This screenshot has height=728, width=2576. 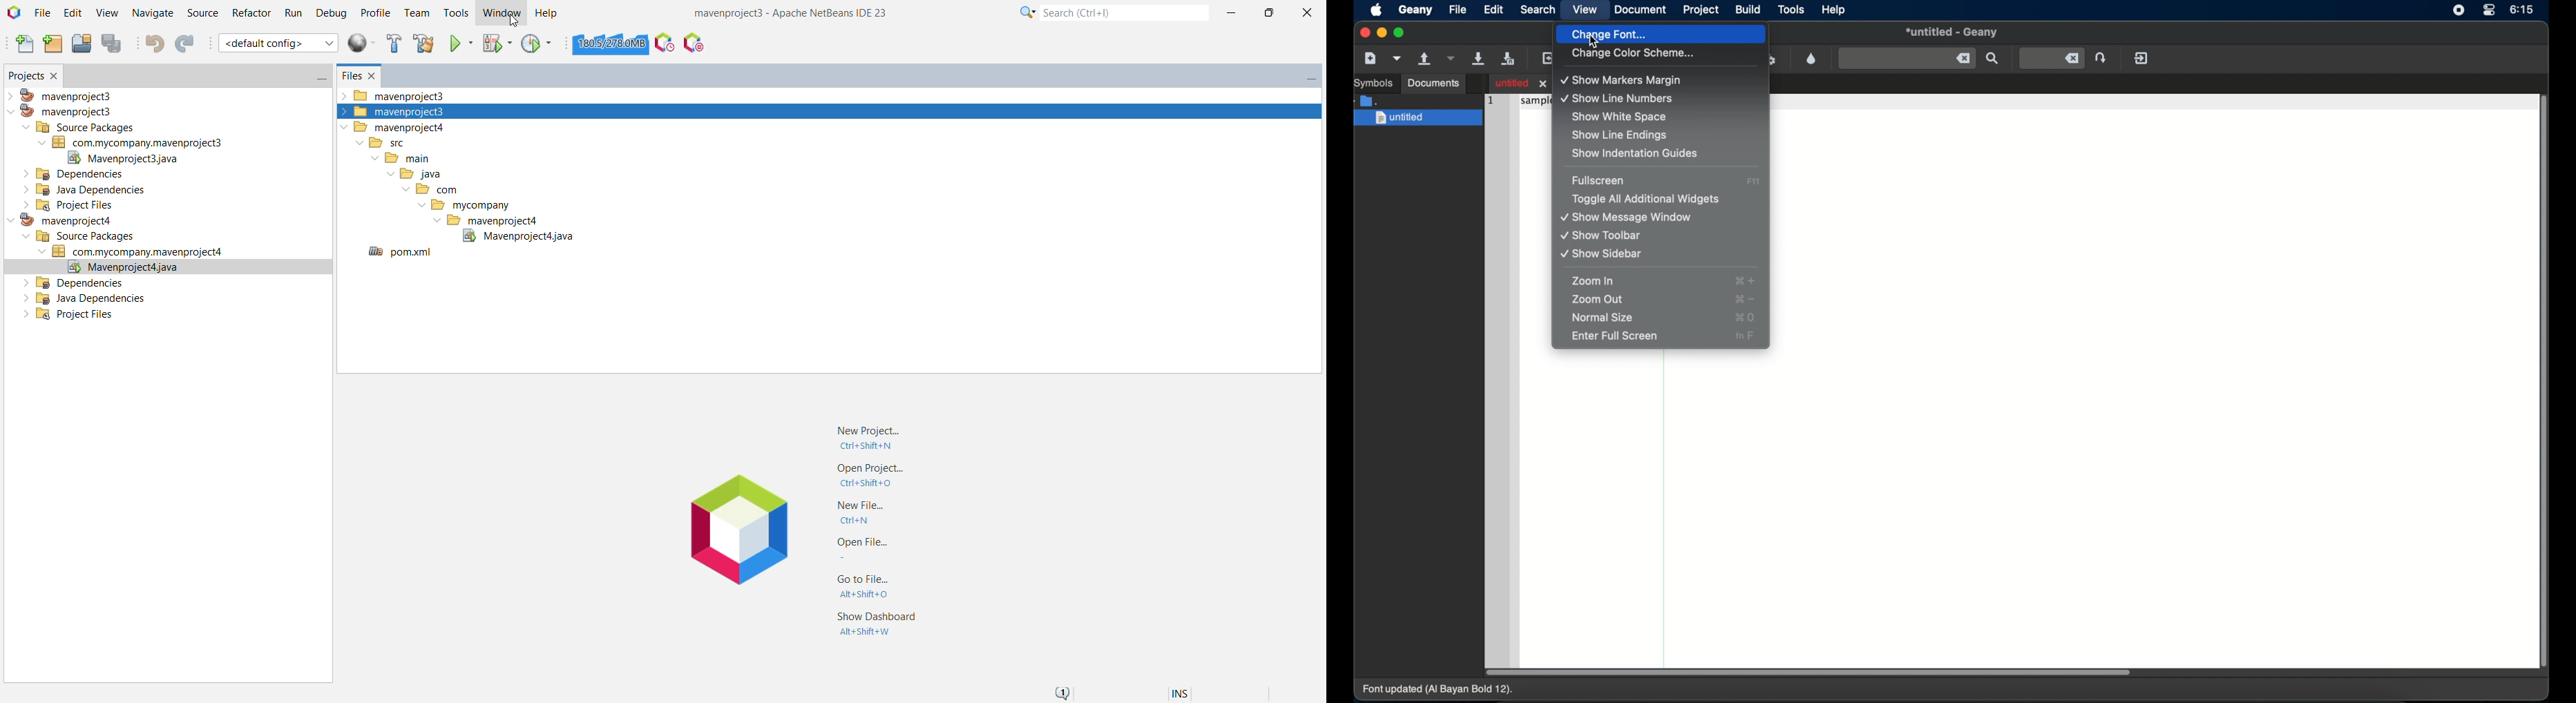 What do you see at coordinates (1495, 9) in the screenshot?
I see `edit` at bounding box center [1495, 9].